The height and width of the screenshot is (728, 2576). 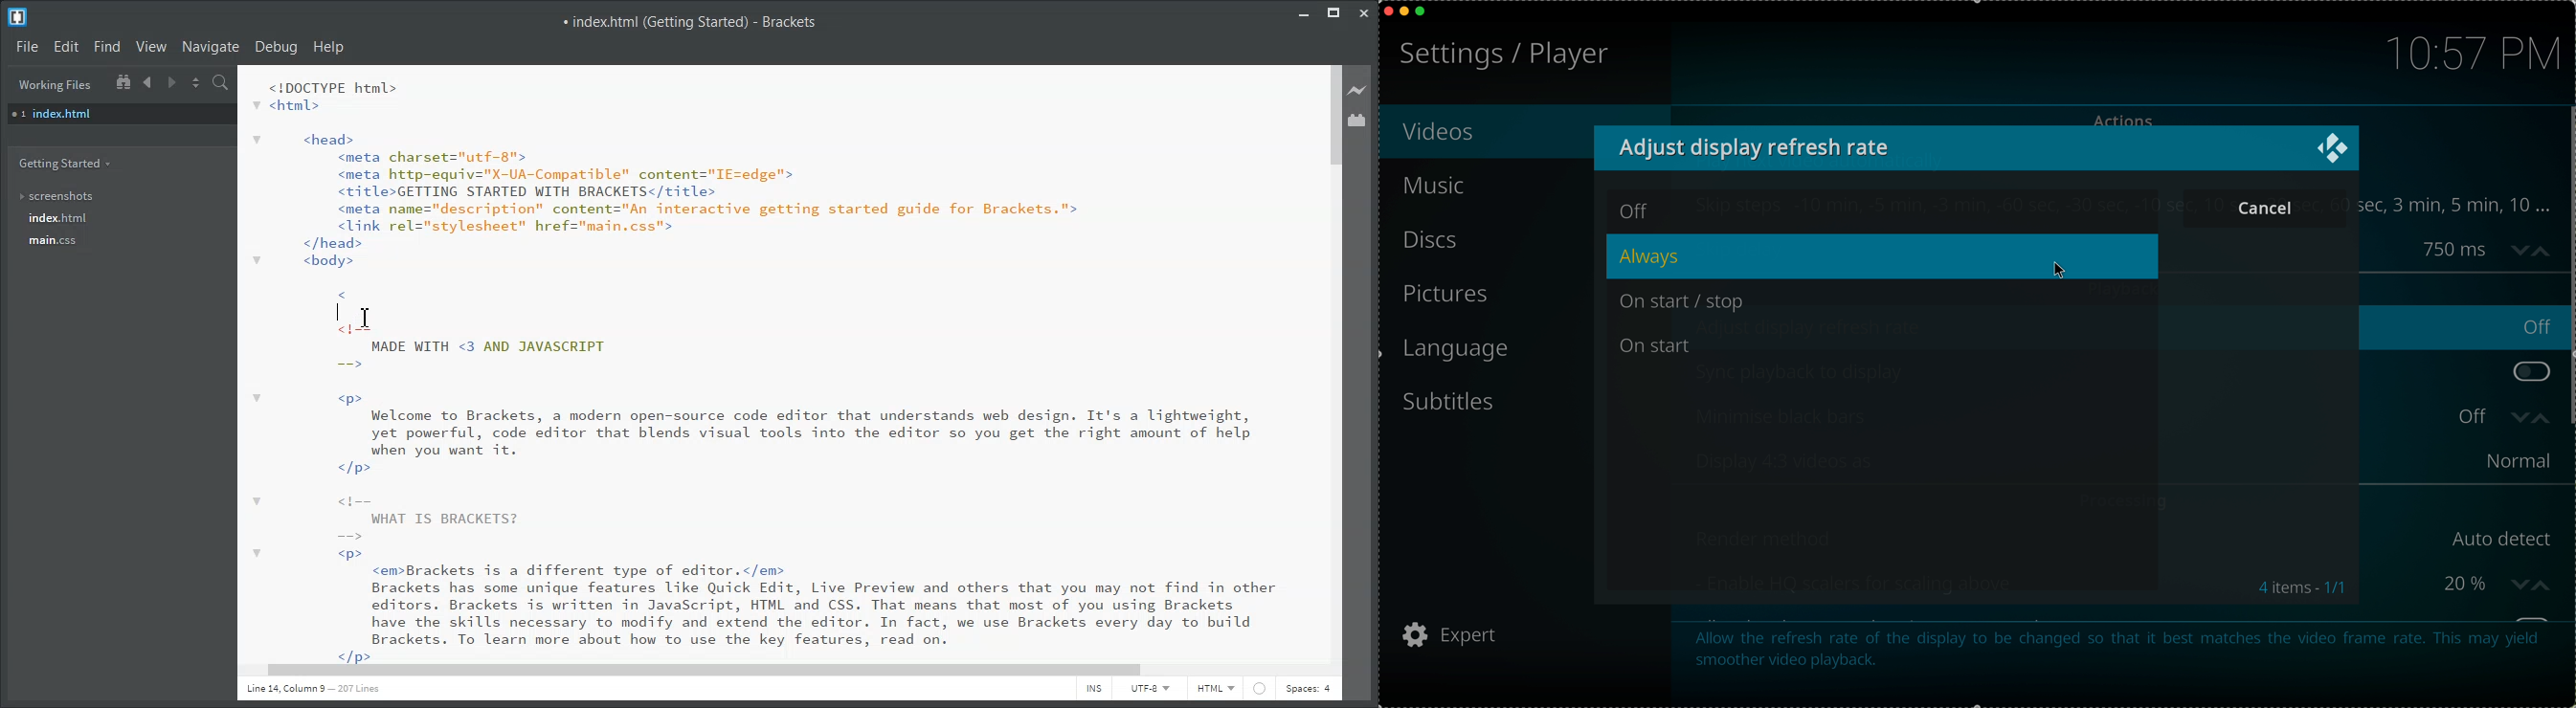 What do you see at coordinates (2521, 584) in the screenshot?
I see `decrease value` at bounding box center [2521, 584].